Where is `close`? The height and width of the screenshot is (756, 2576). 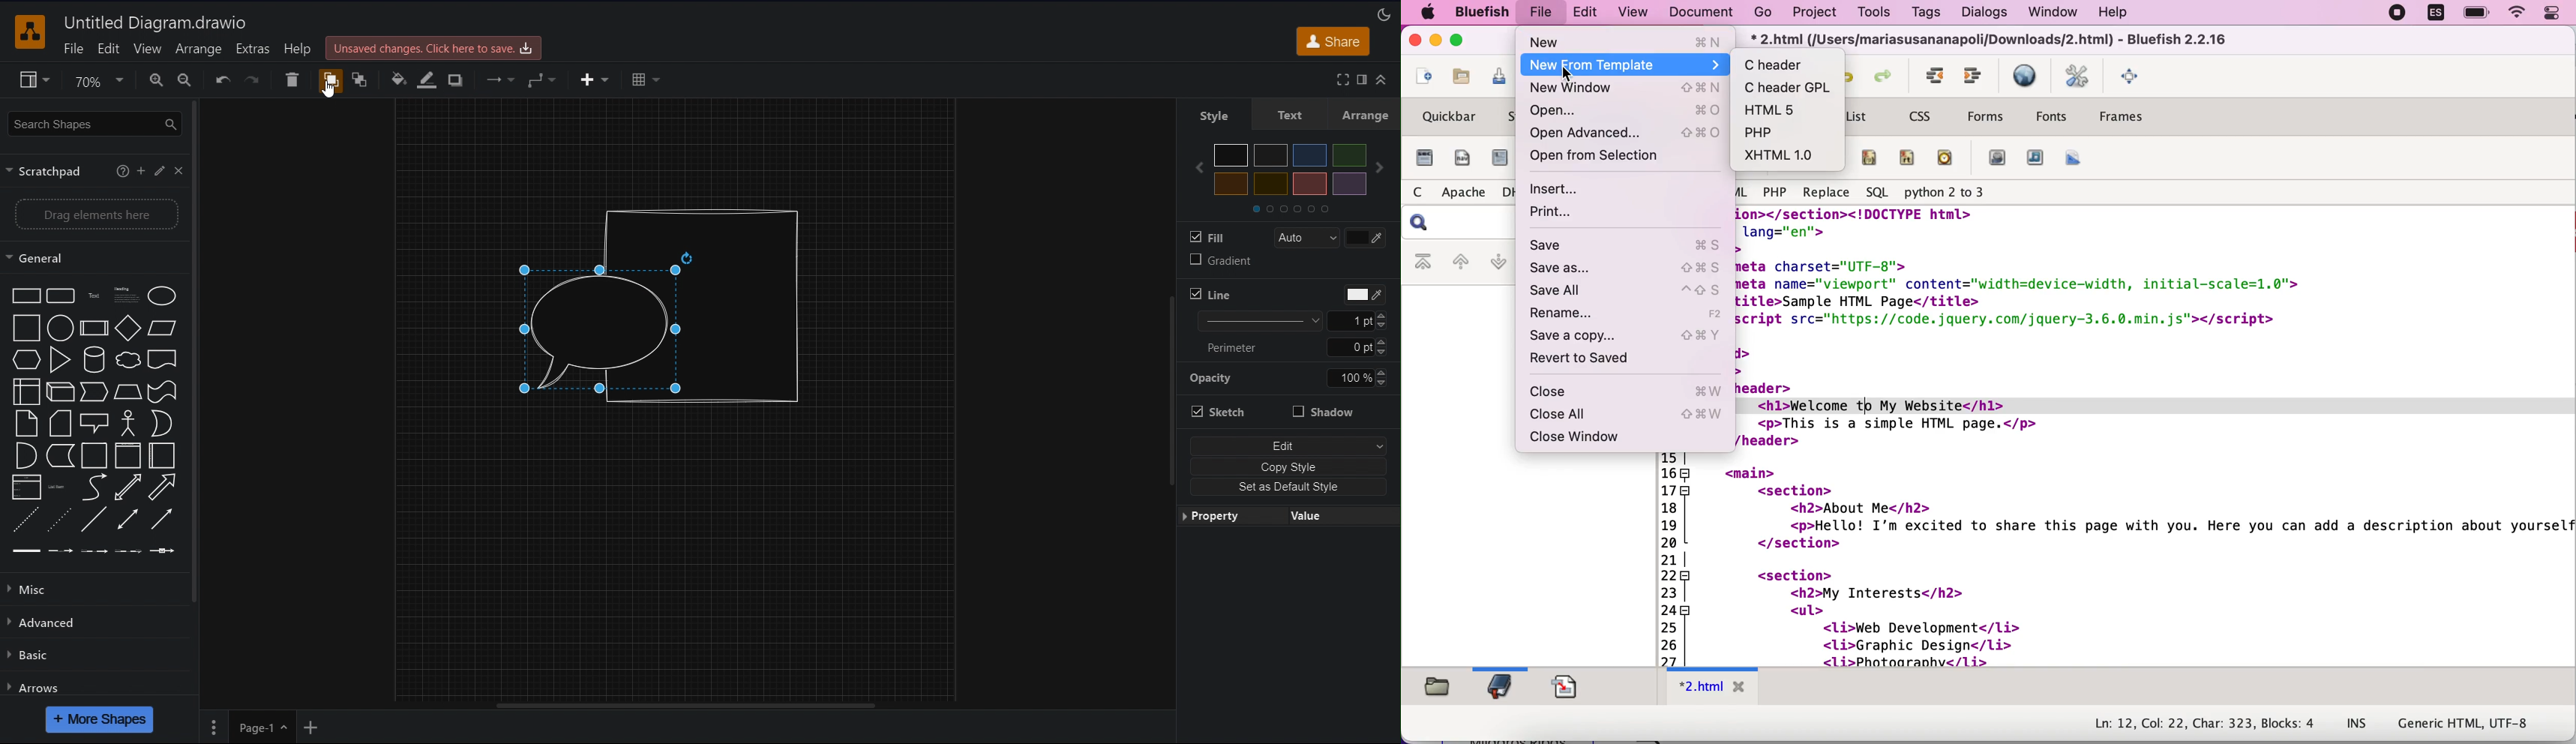
close is located at coordinates (1634, 393).